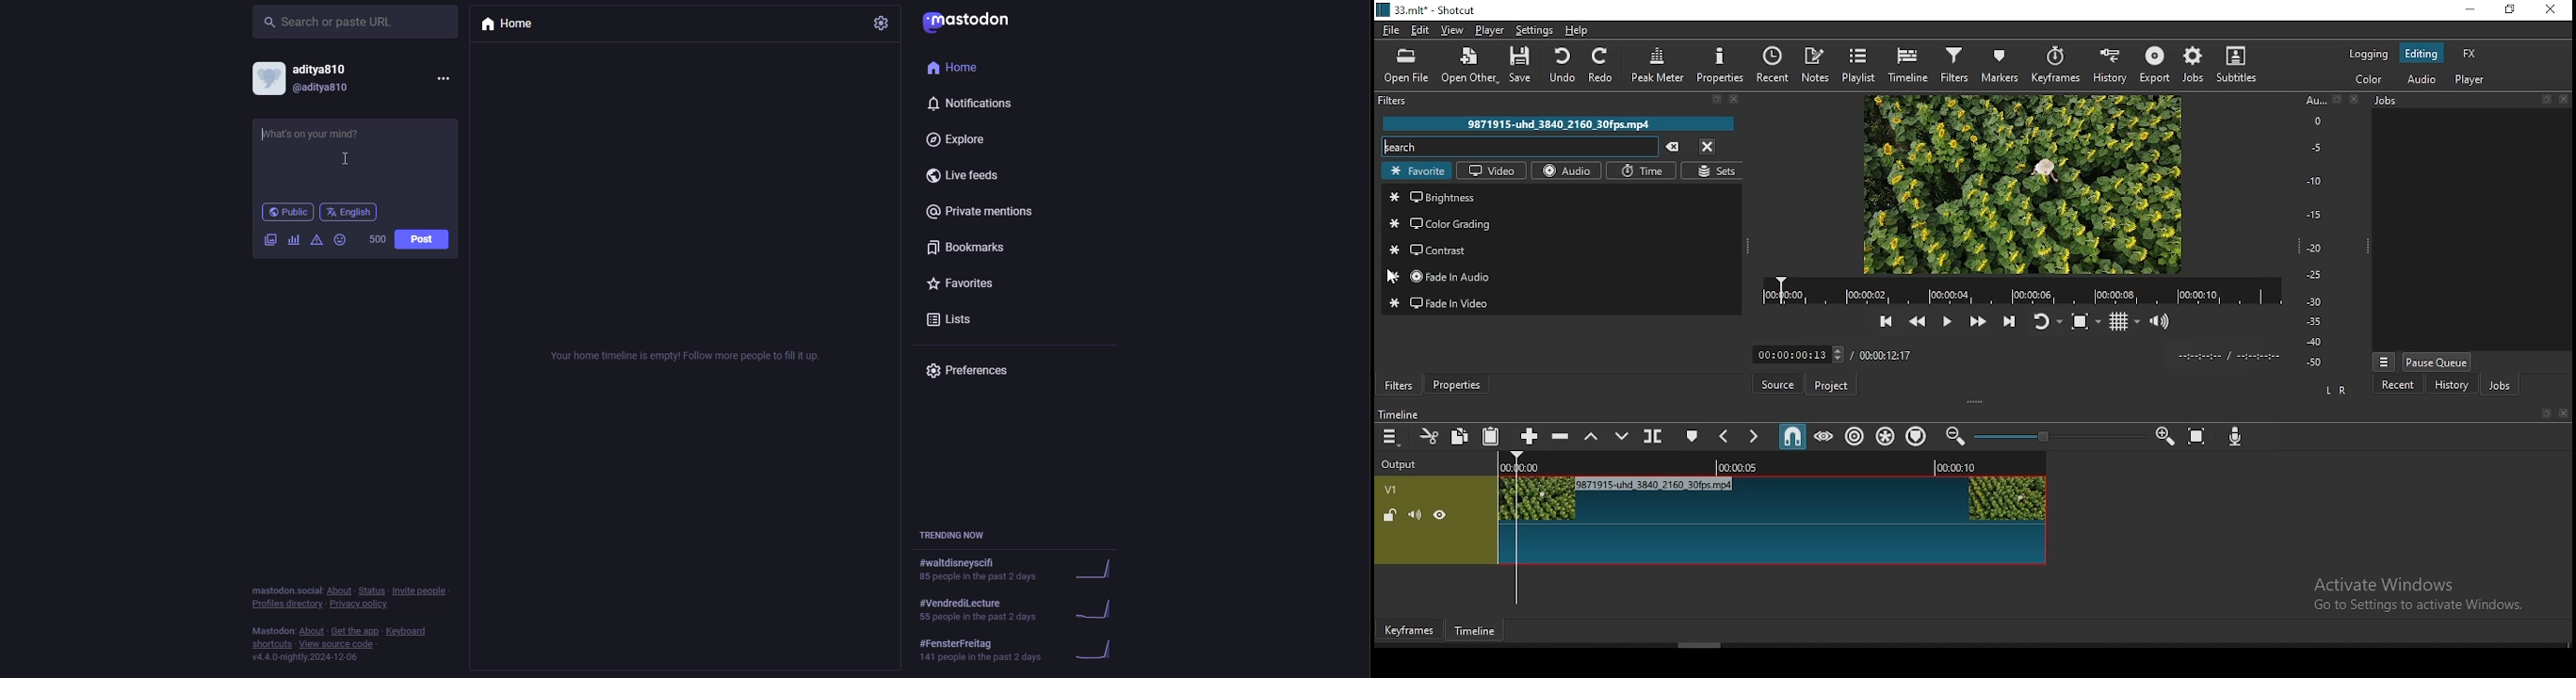 Image resolution: width=2576 pixels, height=700 pixels. I want to click on restore, so click(2506, 12).